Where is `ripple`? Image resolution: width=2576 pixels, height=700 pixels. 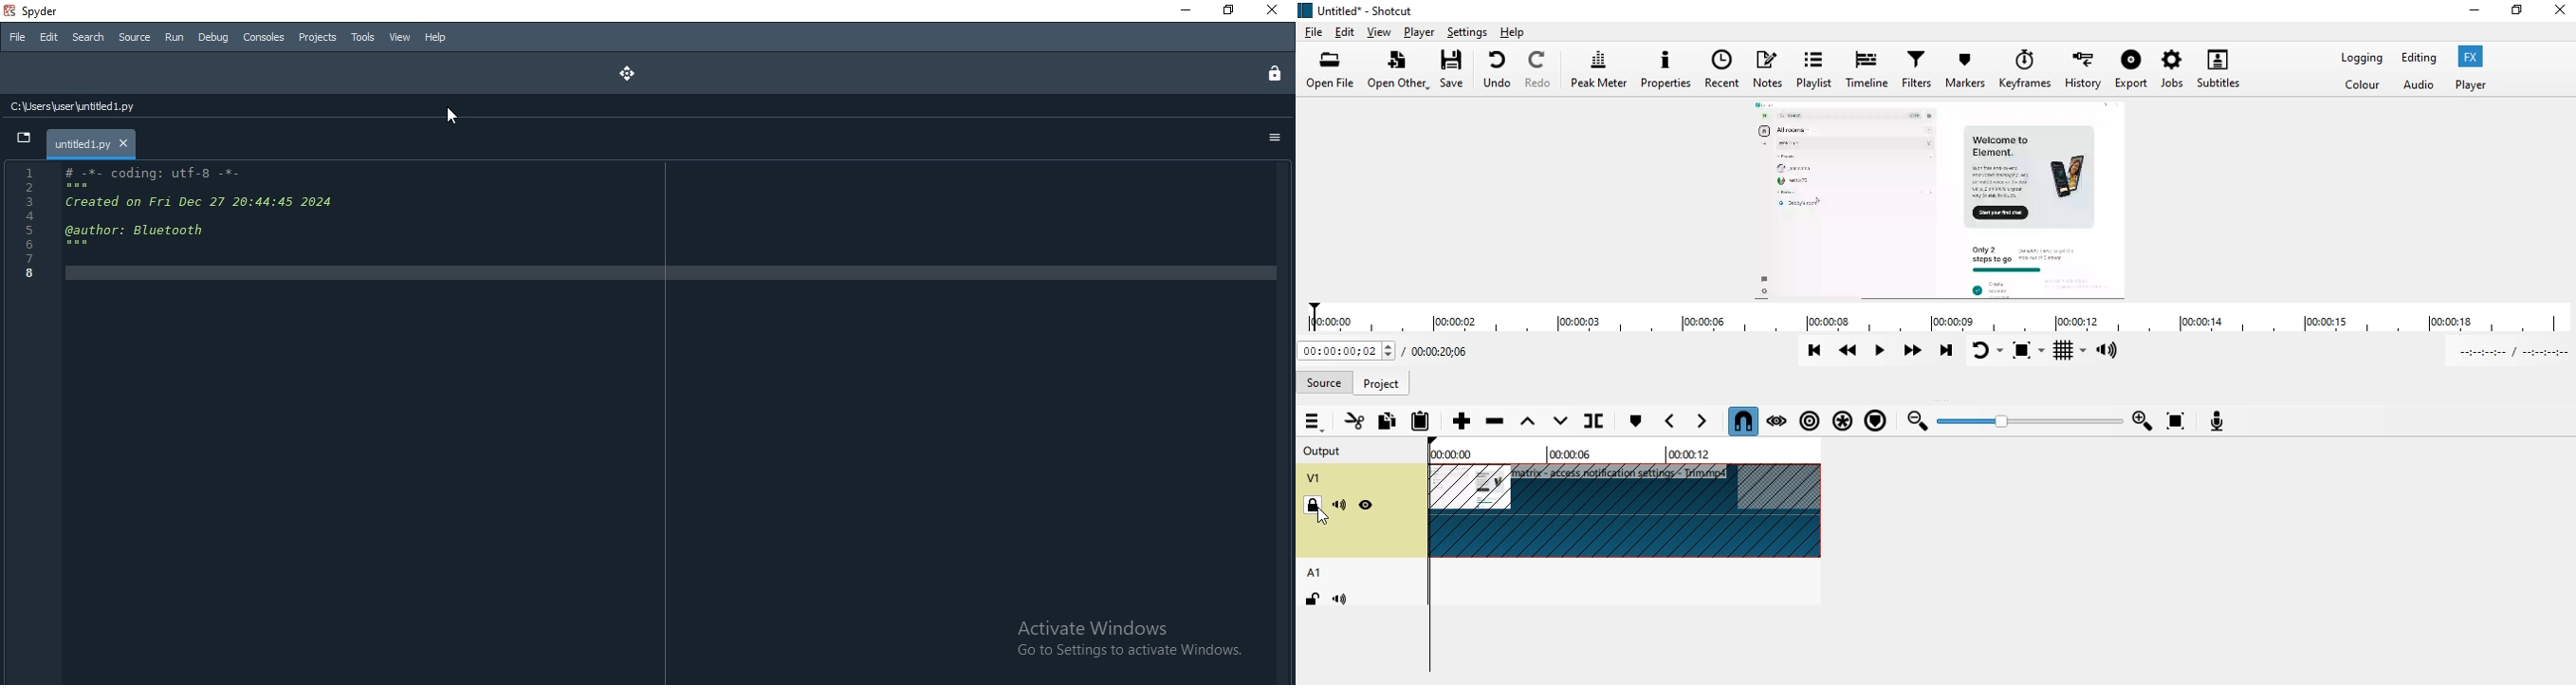 ripple is located at coordinates (1811, 423).